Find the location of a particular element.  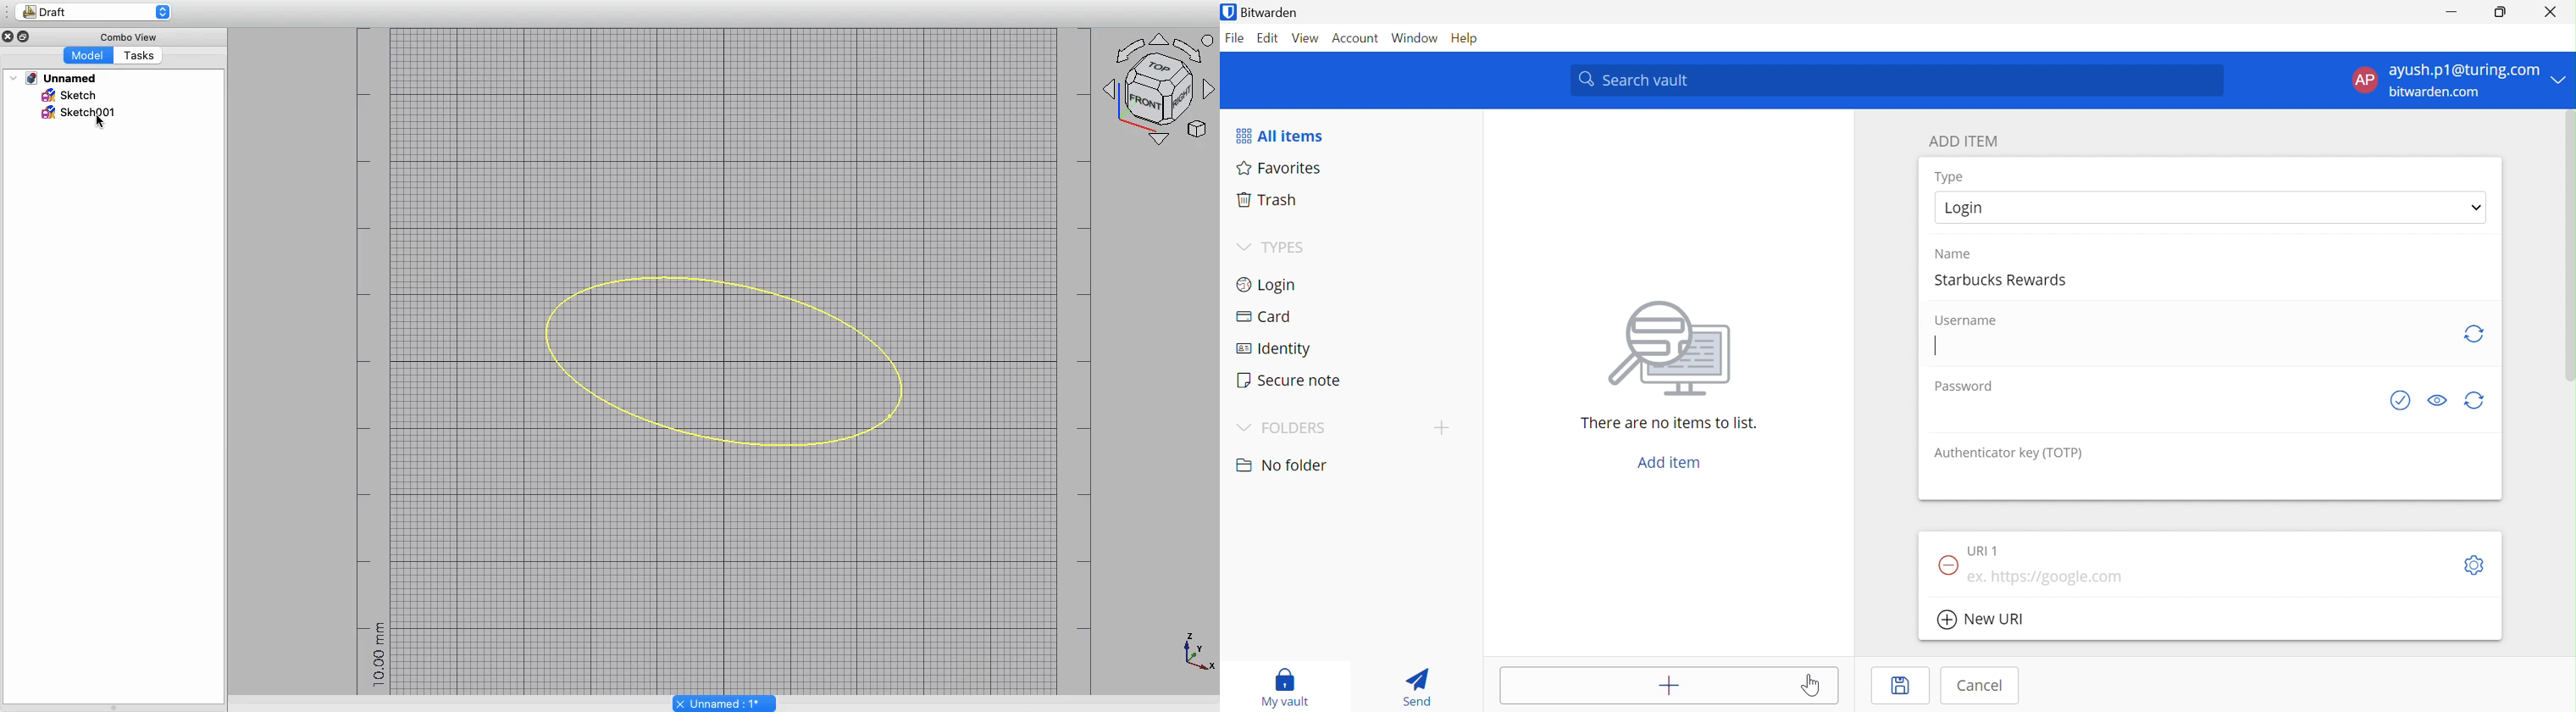

Regenerate username is located at coordinates (2473, 334).